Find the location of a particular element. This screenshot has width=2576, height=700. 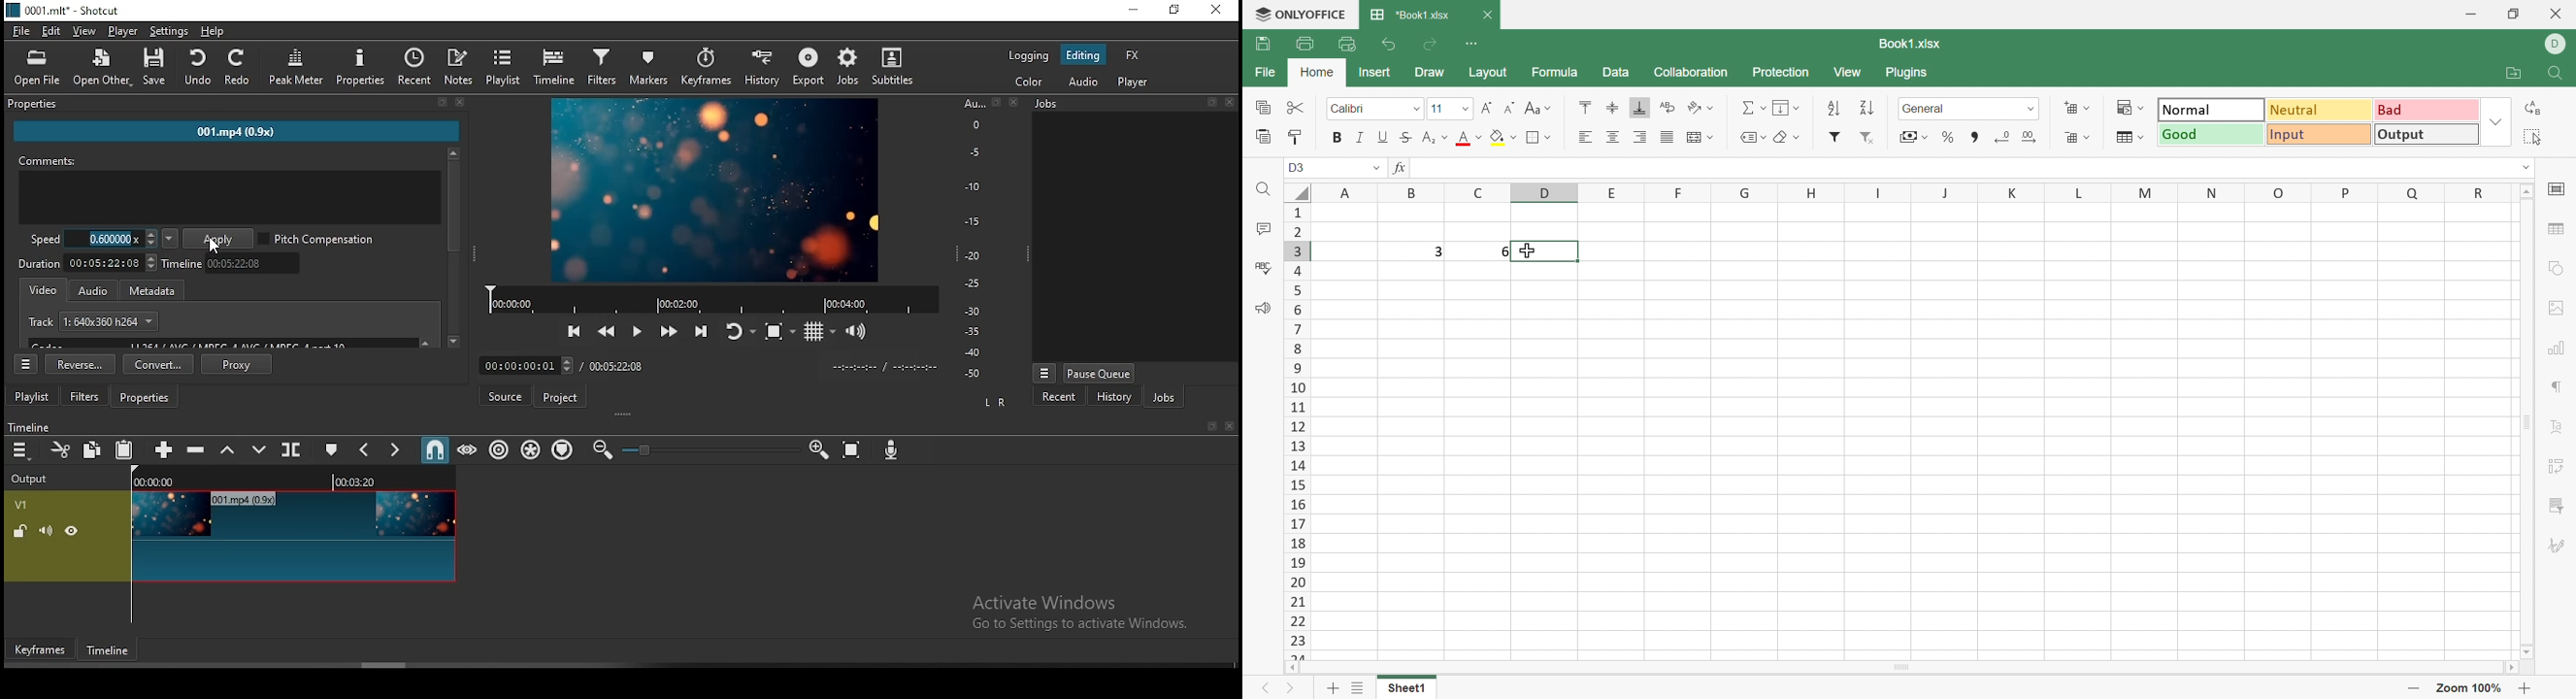

filters is located at coordinates (602, 66).